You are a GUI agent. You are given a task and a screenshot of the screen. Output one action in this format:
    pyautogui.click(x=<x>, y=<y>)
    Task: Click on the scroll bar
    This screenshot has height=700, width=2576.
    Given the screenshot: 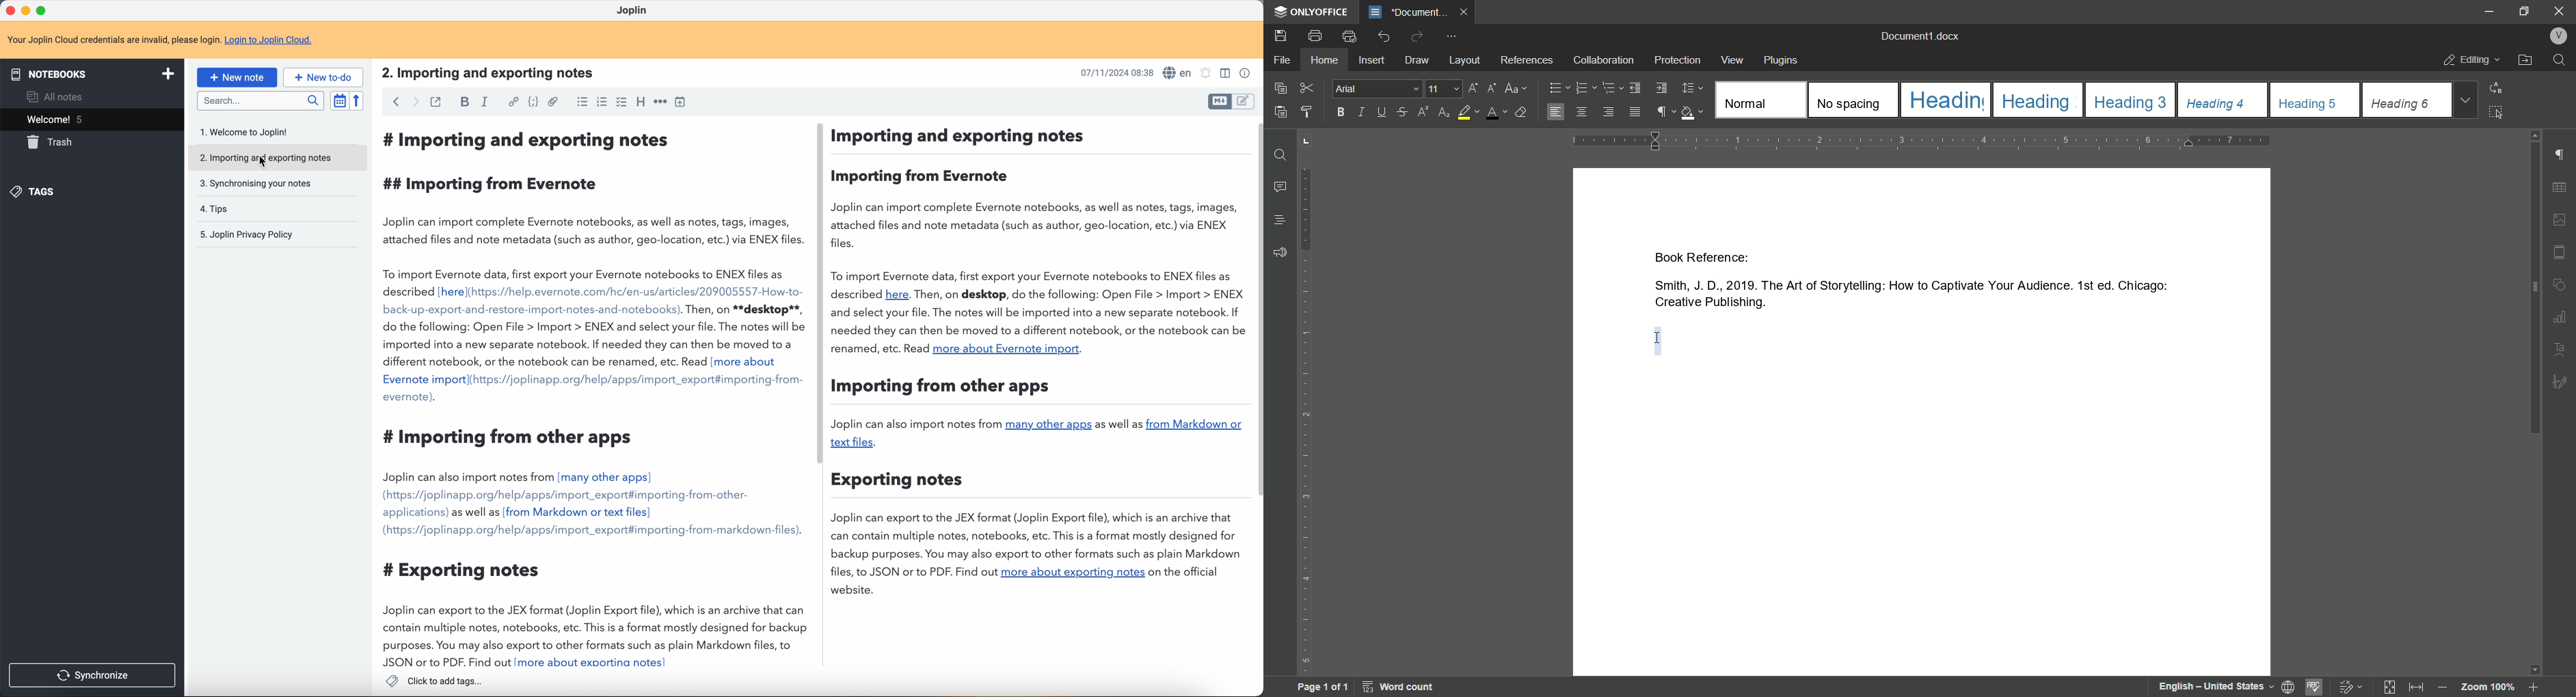 What is the action you would take?
    pyautogui.click(x=822, y=194)
    